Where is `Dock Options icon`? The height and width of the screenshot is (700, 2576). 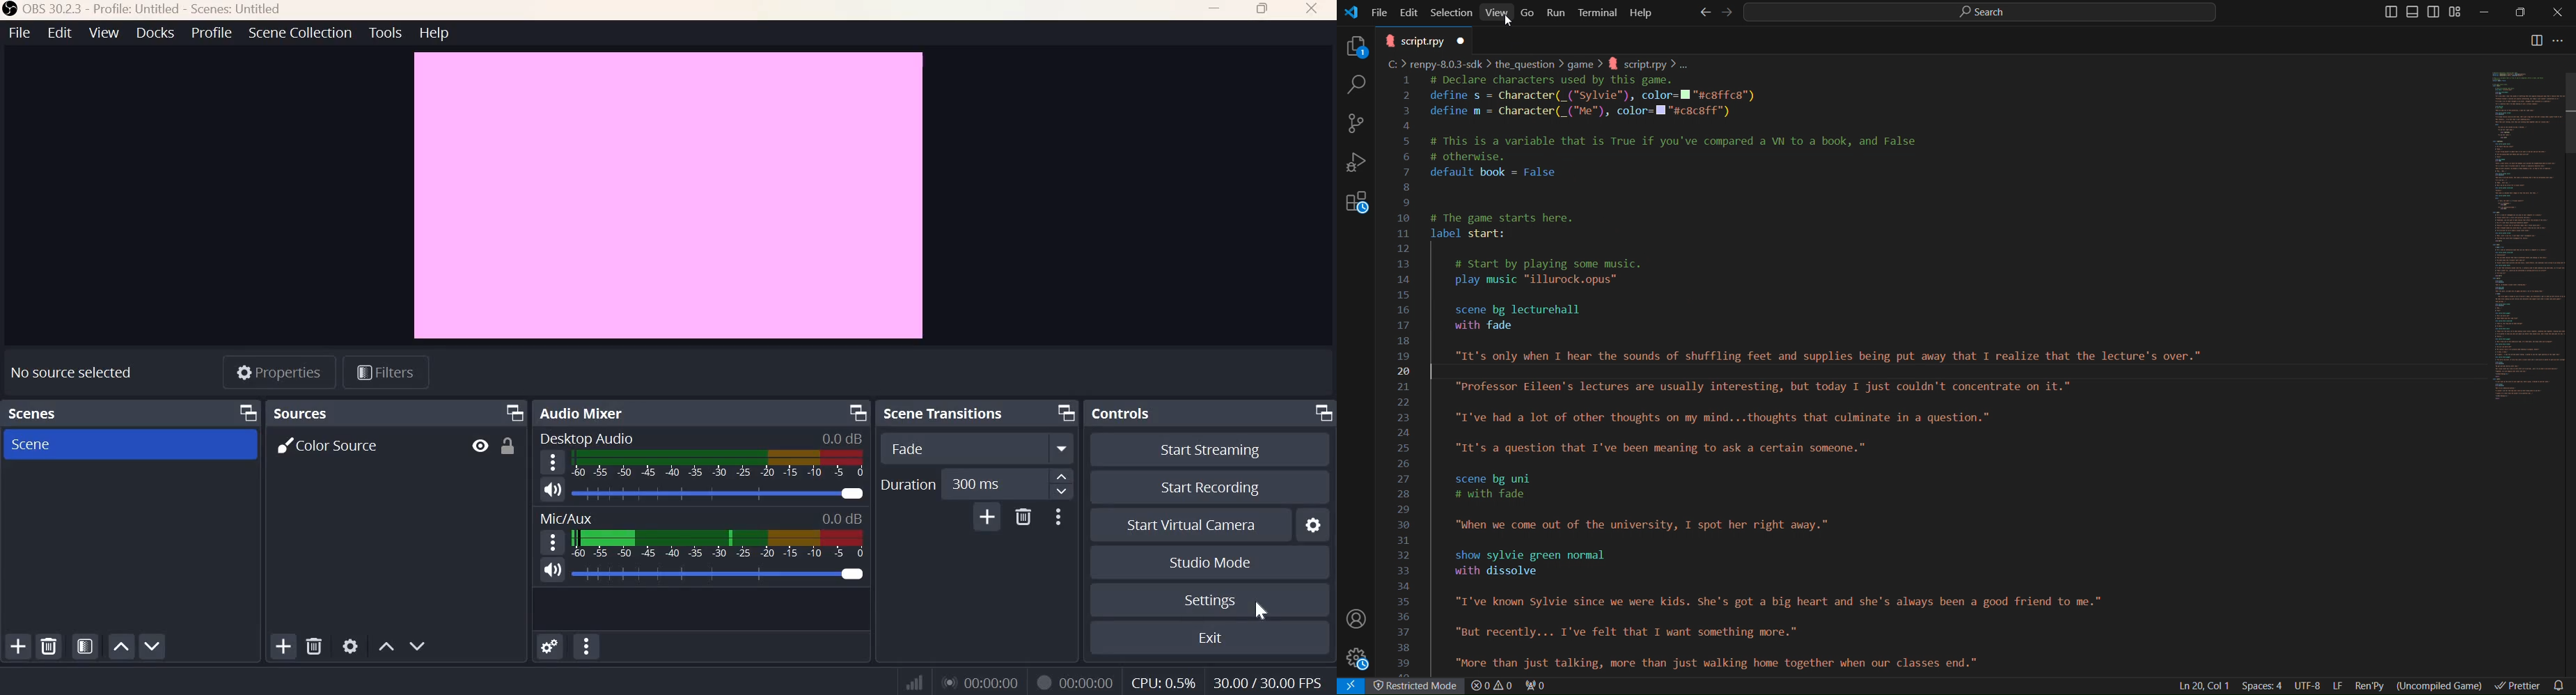
Dock Options icon is located at coordinates (1320, 414).